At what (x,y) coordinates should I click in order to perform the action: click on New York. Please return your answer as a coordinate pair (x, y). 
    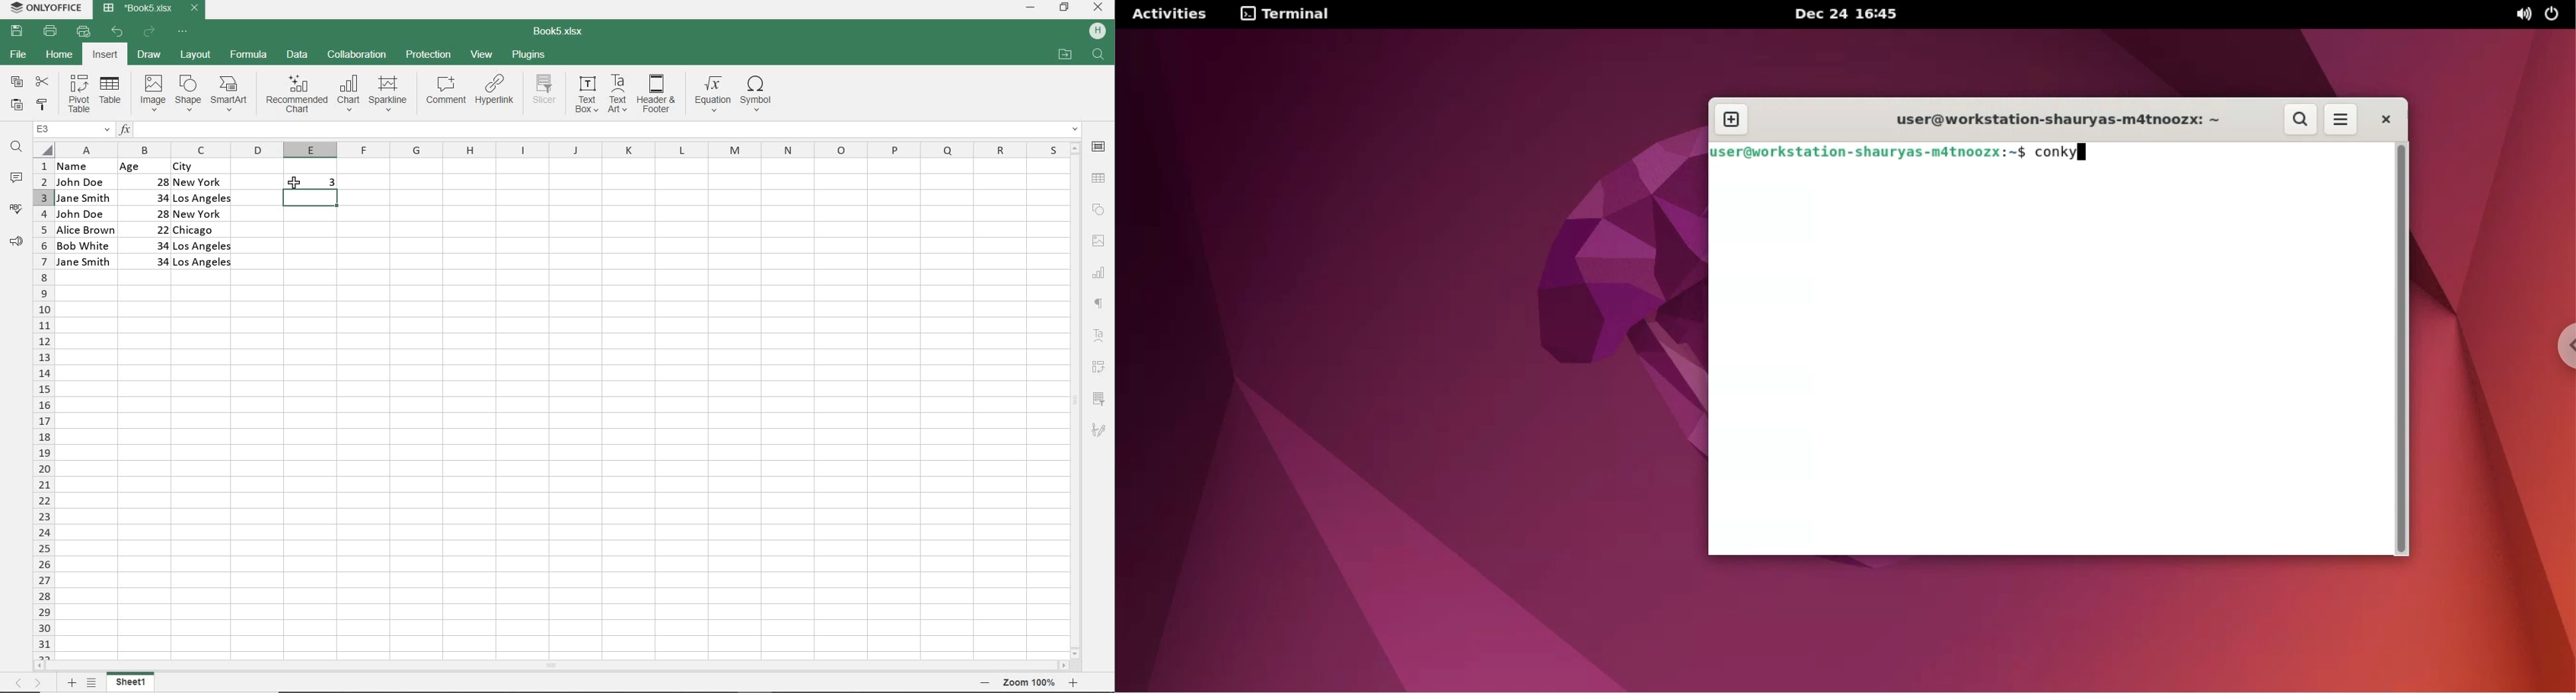
    Looking at the image, I should click on (200, 214).